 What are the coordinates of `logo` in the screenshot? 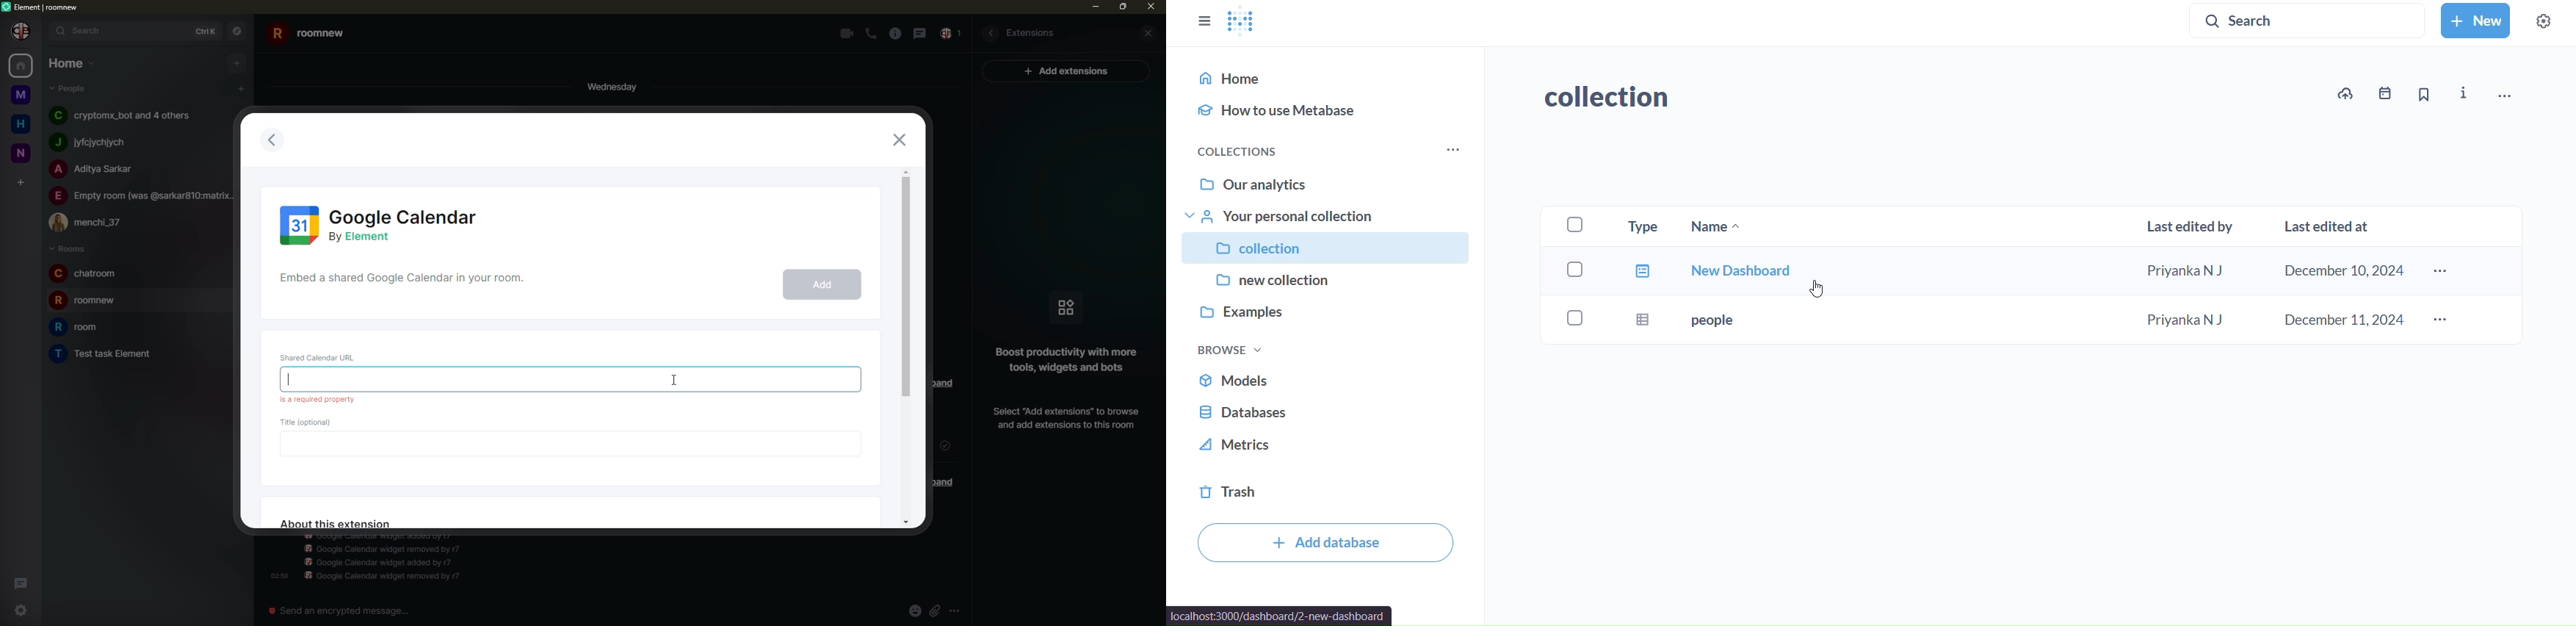 It's located at (1244, 24).